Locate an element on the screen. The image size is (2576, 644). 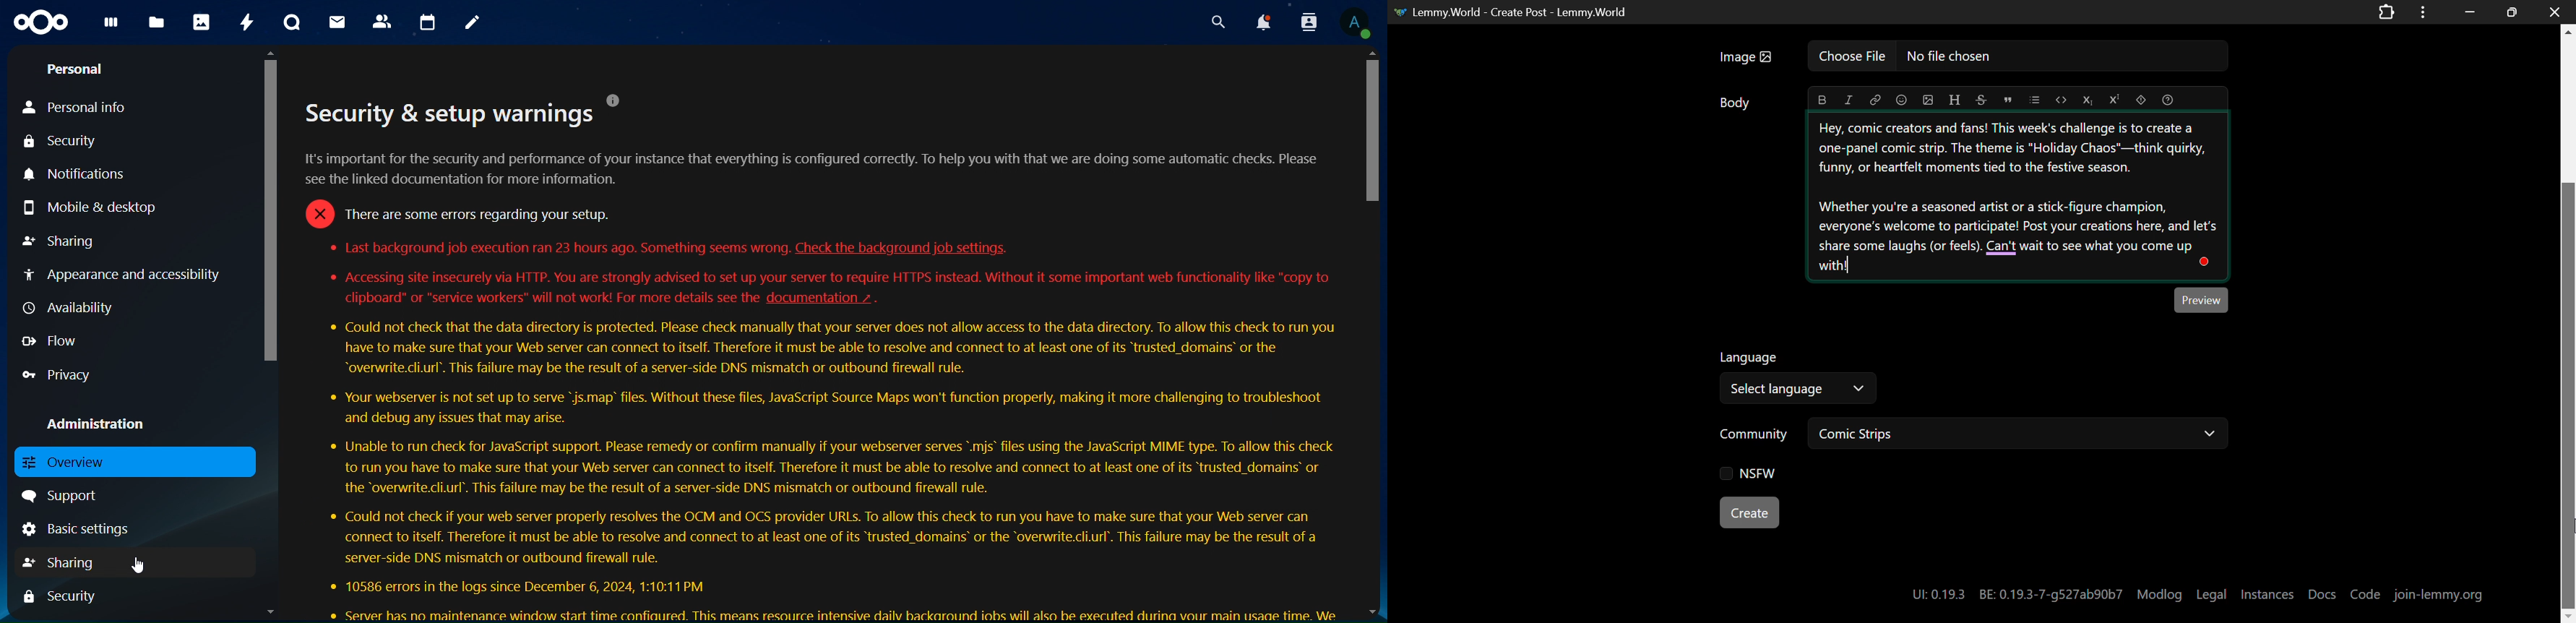
activity is located at coordinates (246, 23).